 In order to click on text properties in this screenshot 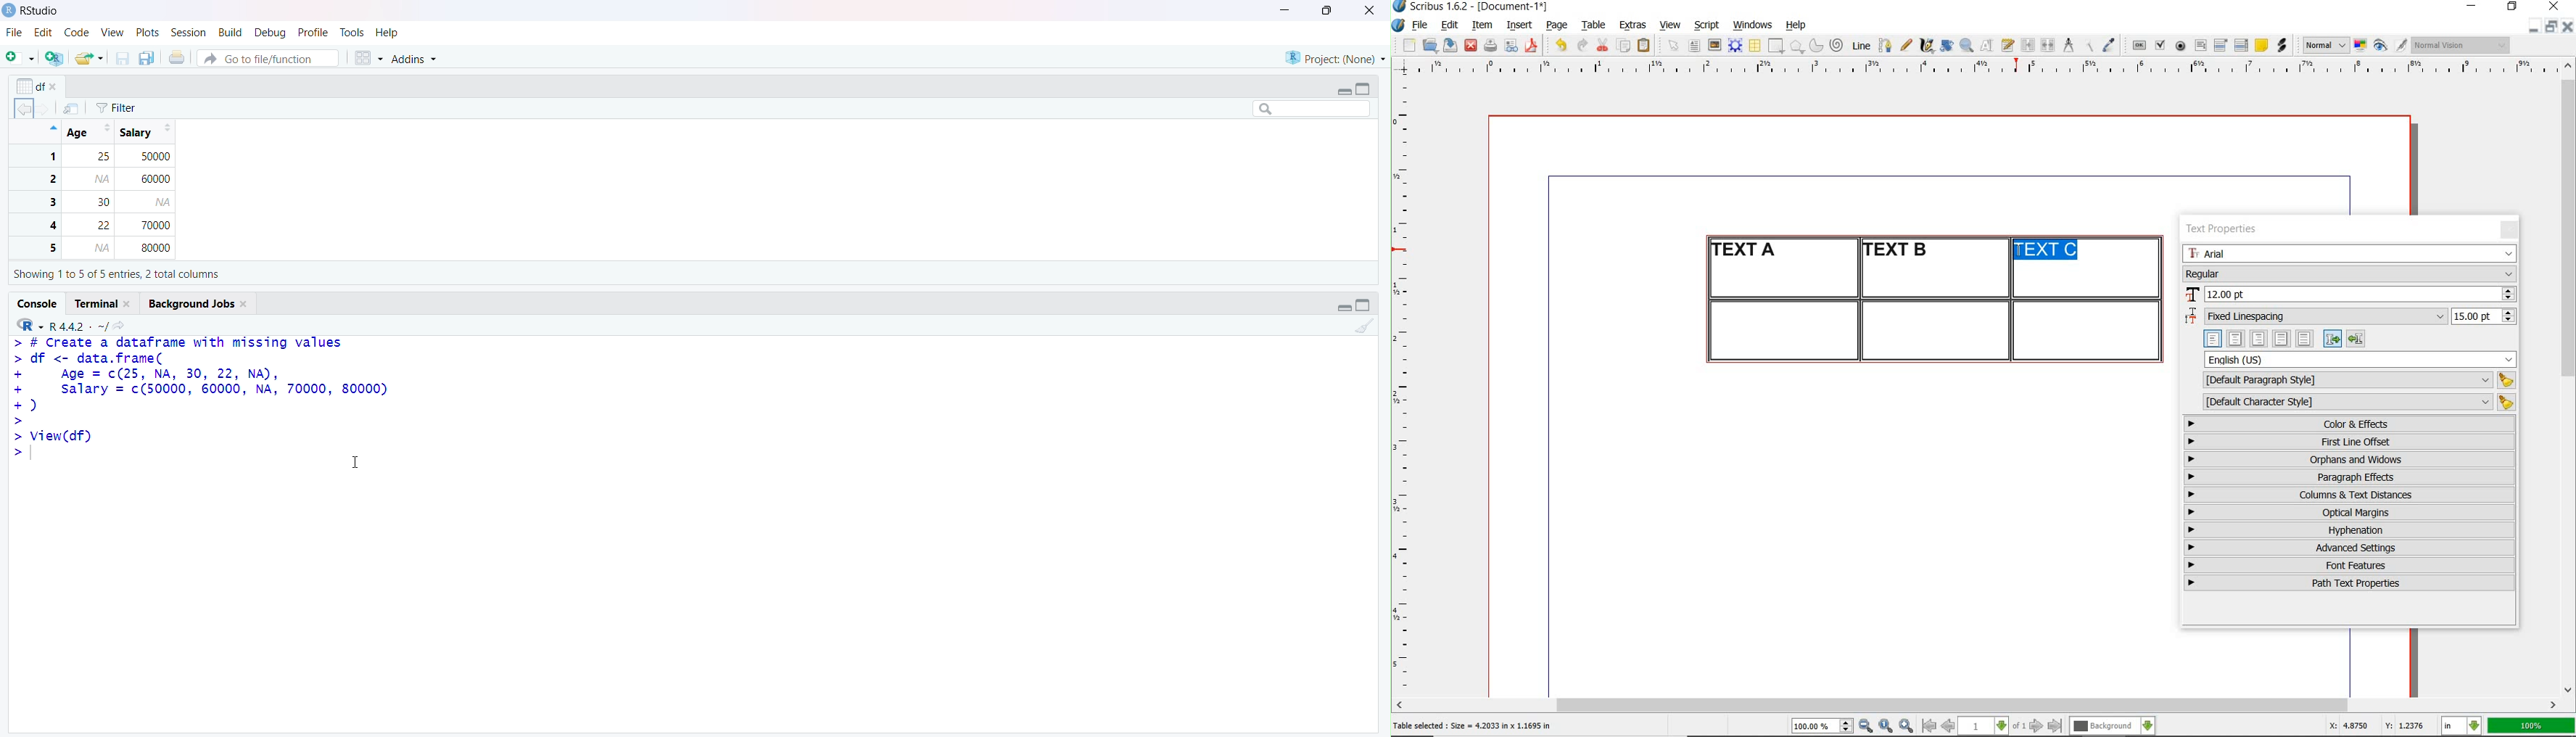, I will do `click(2227, 229)`.